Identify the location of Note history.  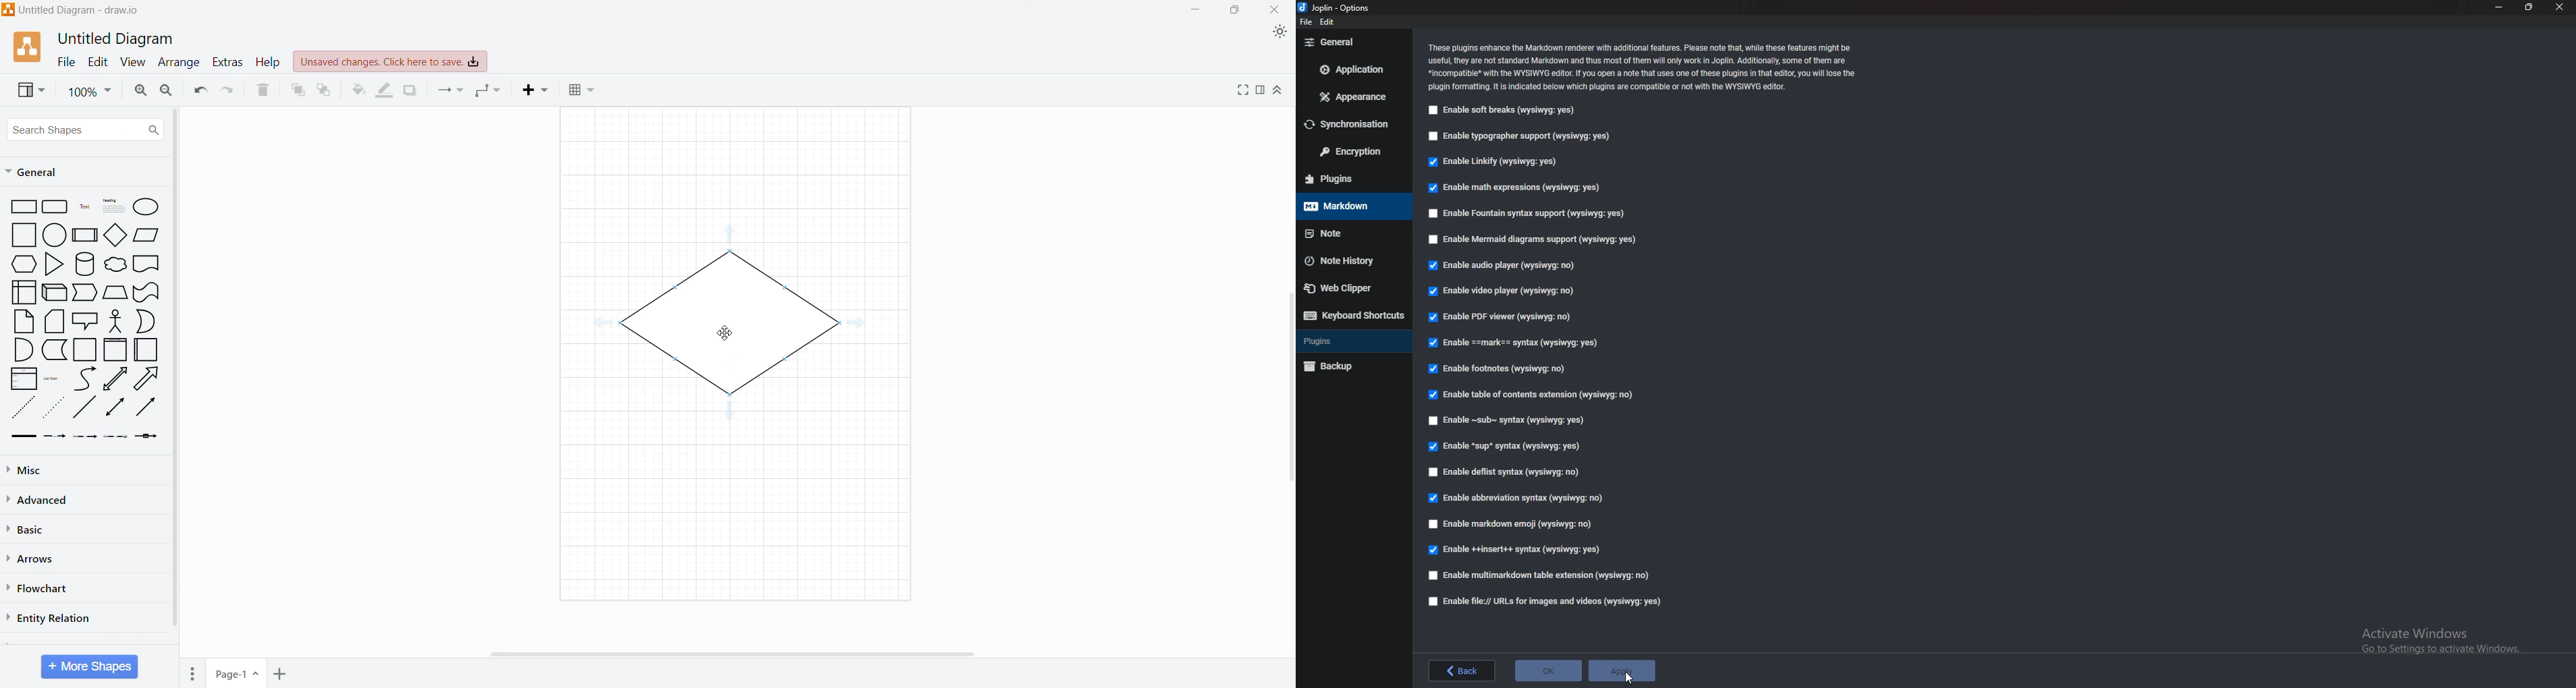
(1352, 261).